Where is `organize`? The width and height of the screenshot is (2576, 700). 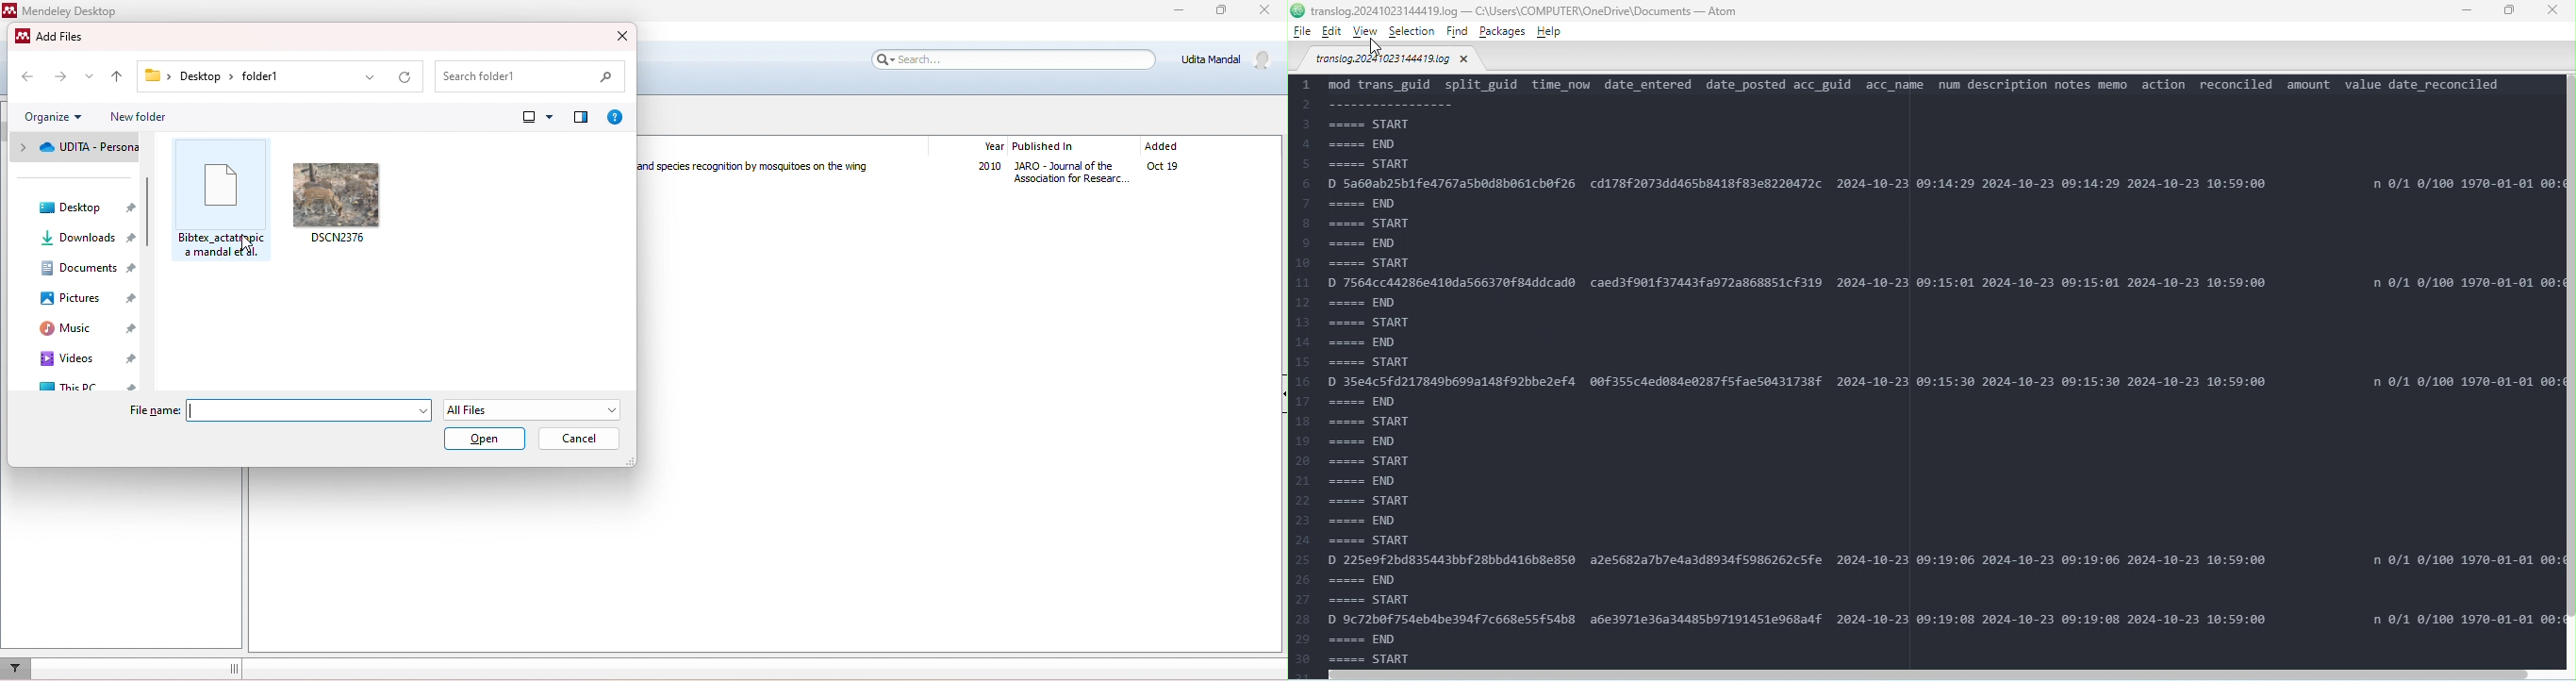 organize is located at coordinates (55, 116).